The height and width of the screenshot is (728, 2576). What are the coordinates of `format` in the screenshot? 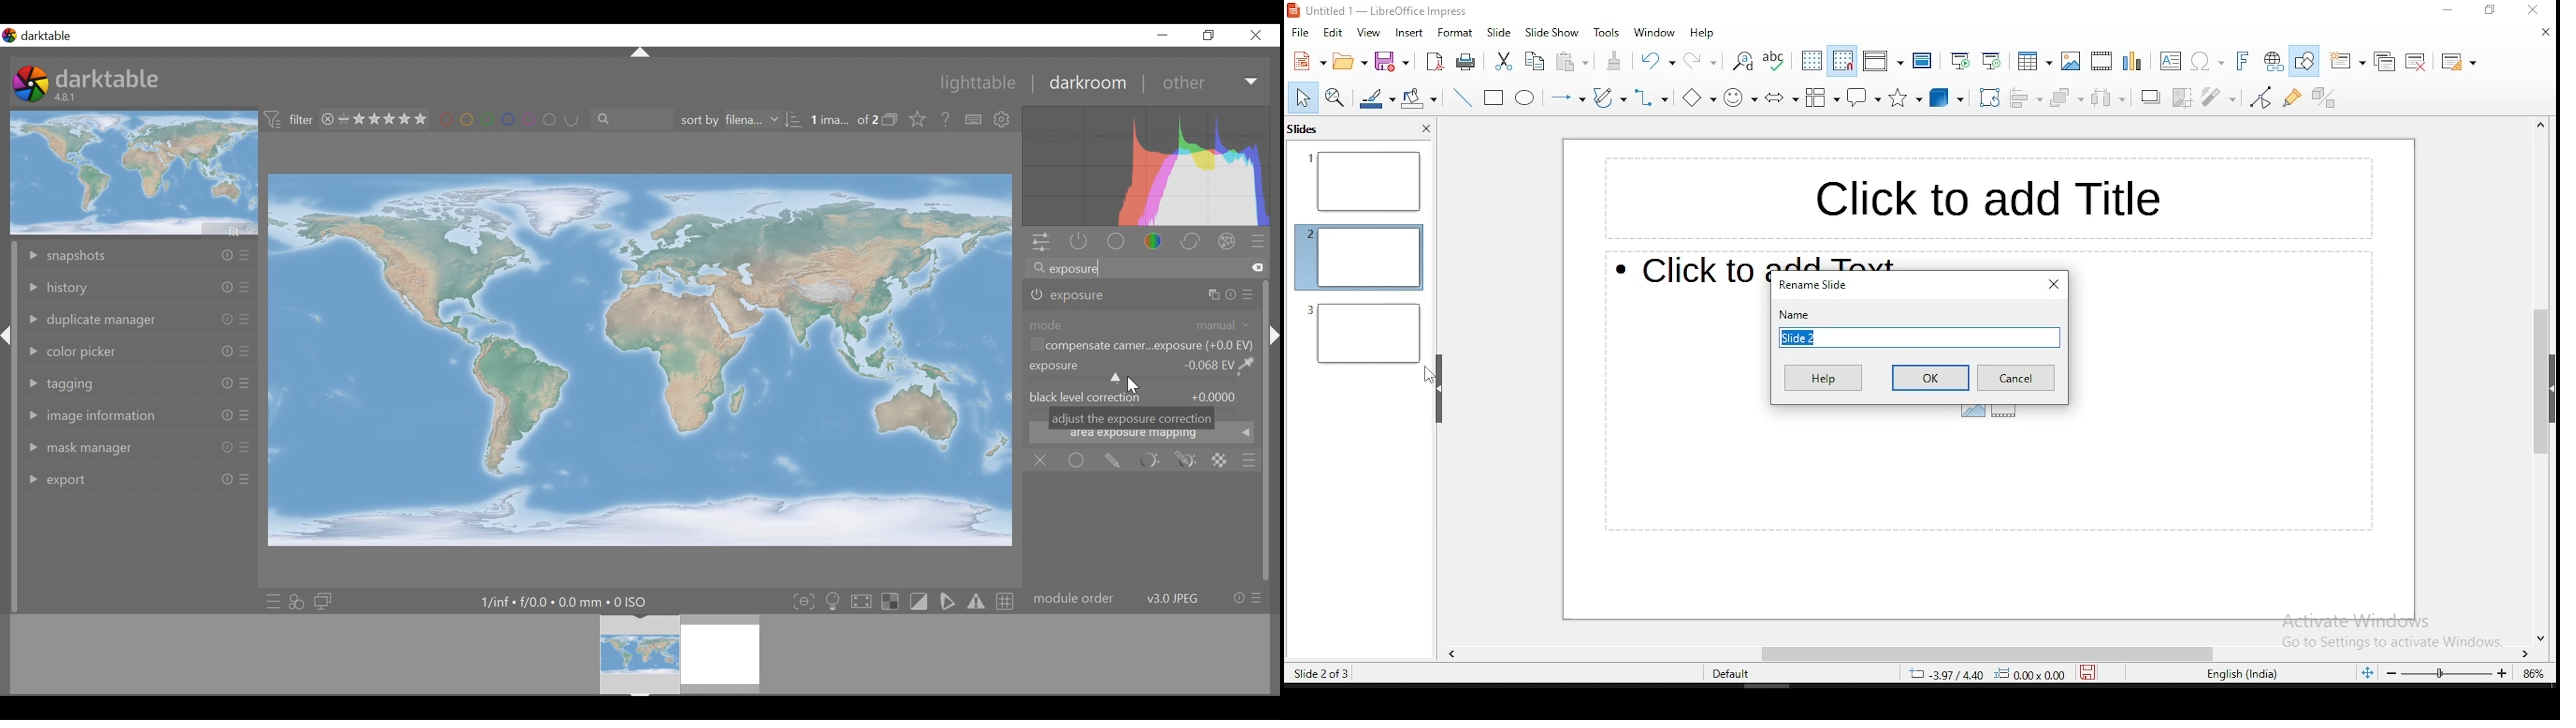 It's located at (1456, 32).